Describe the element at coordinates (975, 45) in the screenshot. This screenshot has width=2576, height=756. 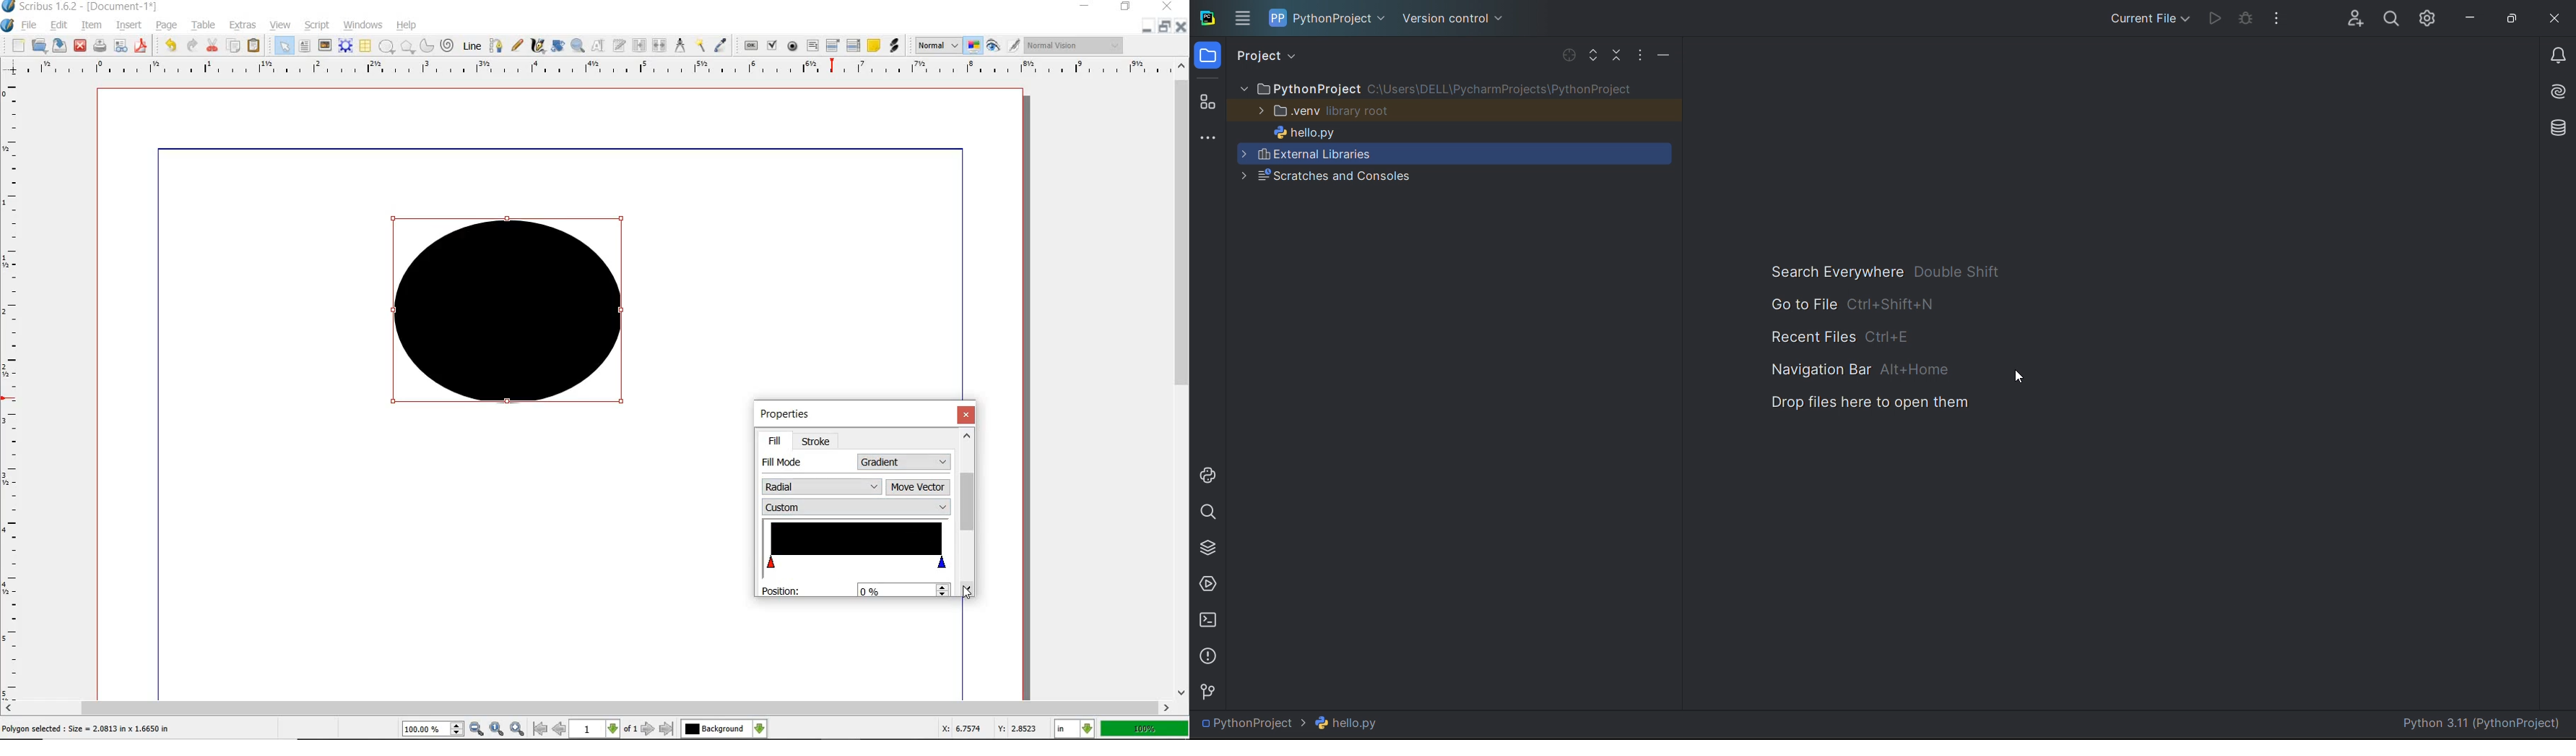
I see `TOGGLE COLOR MANAGEMENT SYSTEM` at that location.